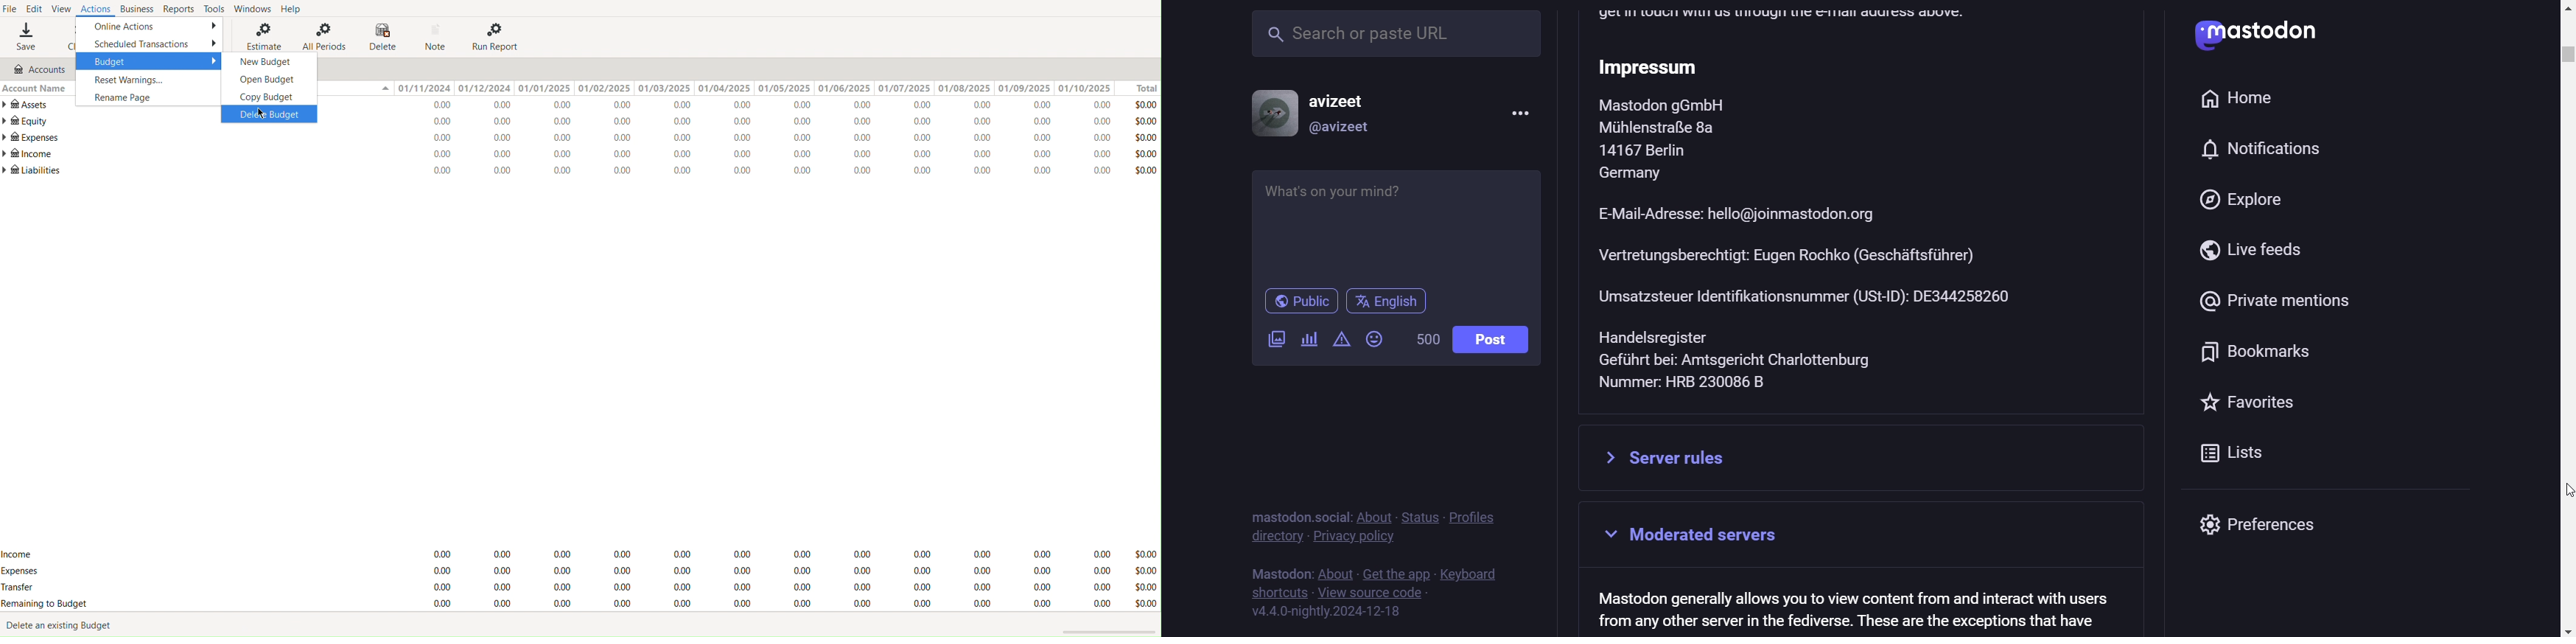 This screenshot has width=2576, height=644. I want to click on status, so click(1420, 516).